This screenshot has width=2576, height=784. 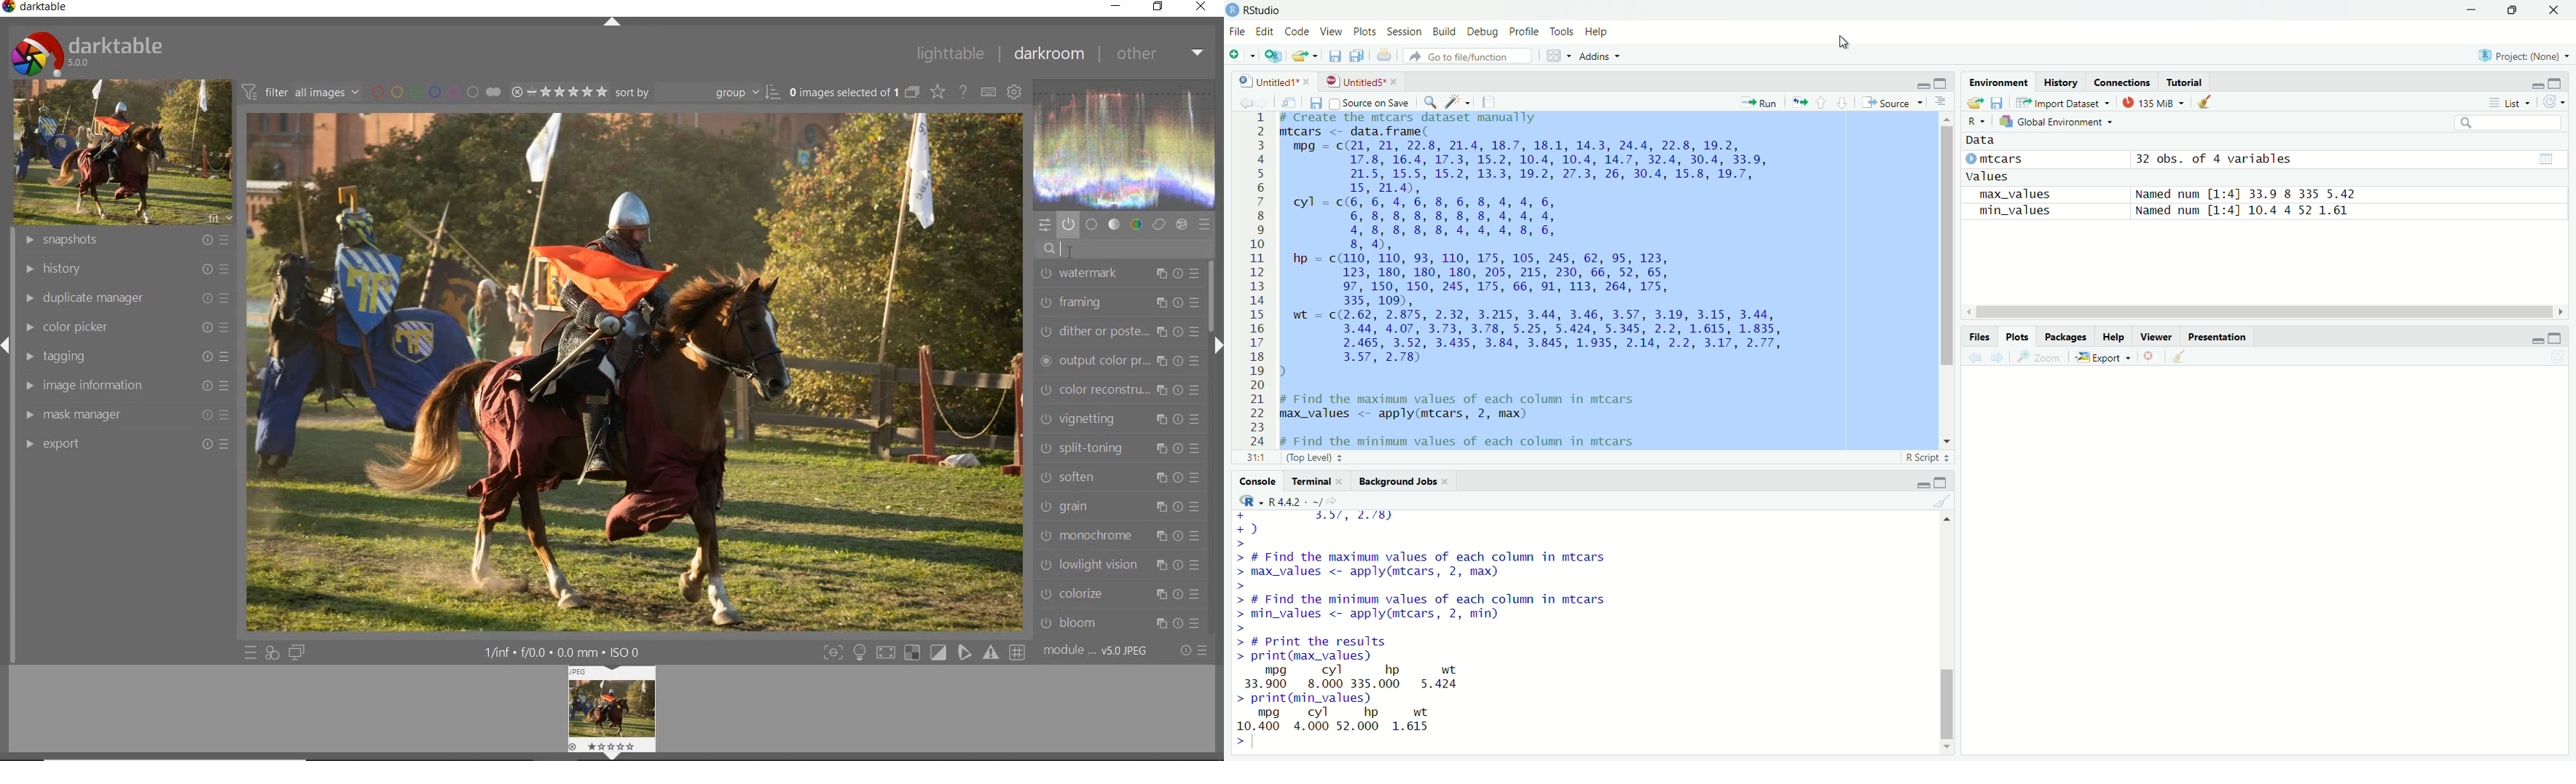 What do you see at coordinates (1238, 32) in the screenshot?
I see `File` at bounding box center [1238, 32].